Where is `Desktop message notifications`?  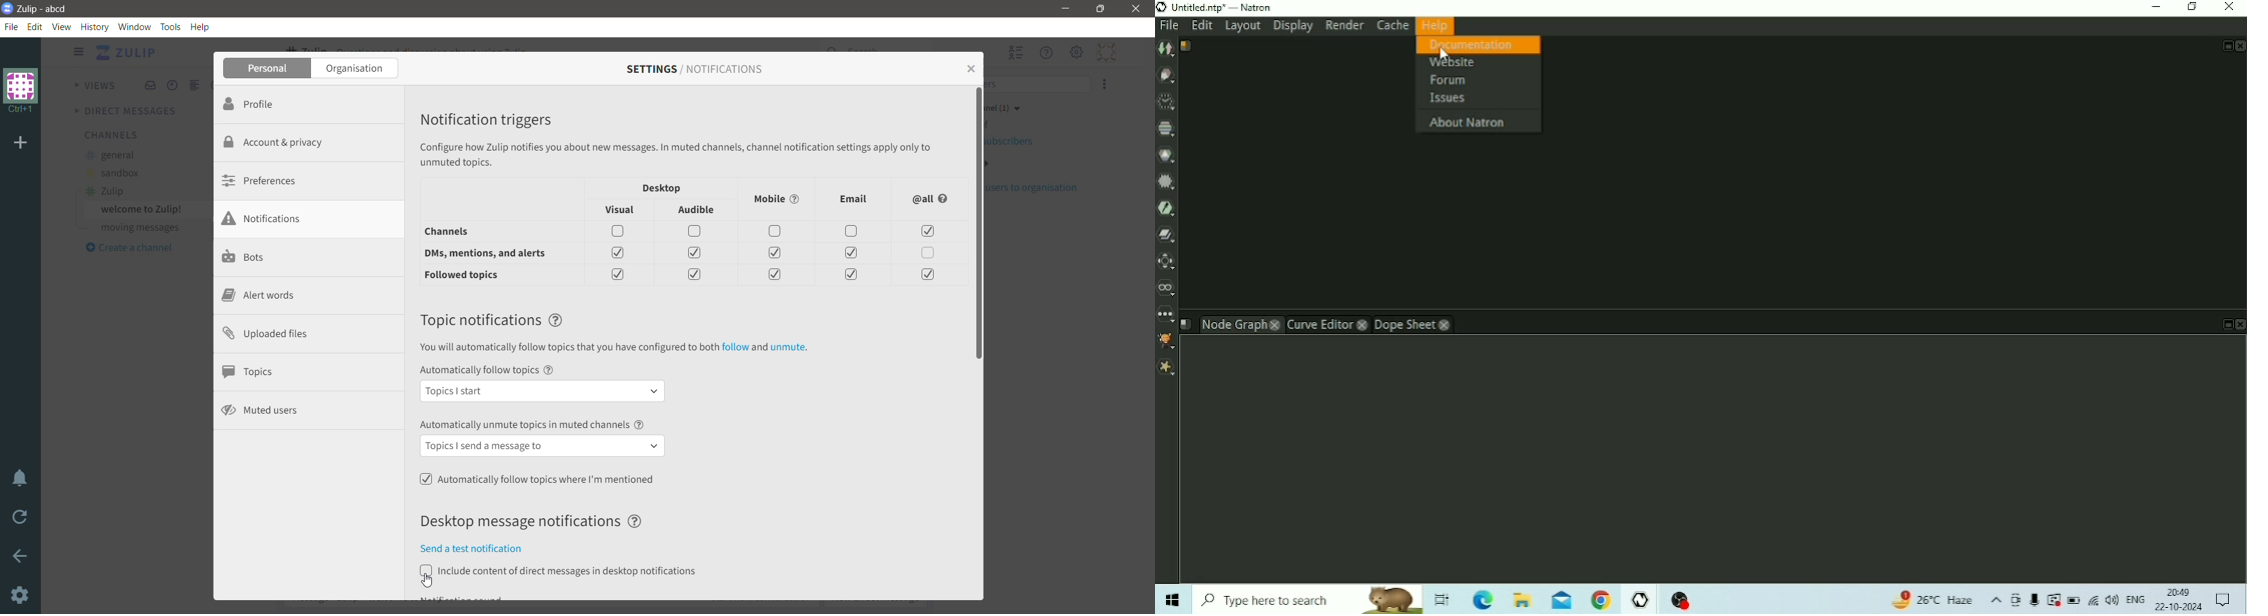
Desktop message notifications is located at coordinates (538, 521).